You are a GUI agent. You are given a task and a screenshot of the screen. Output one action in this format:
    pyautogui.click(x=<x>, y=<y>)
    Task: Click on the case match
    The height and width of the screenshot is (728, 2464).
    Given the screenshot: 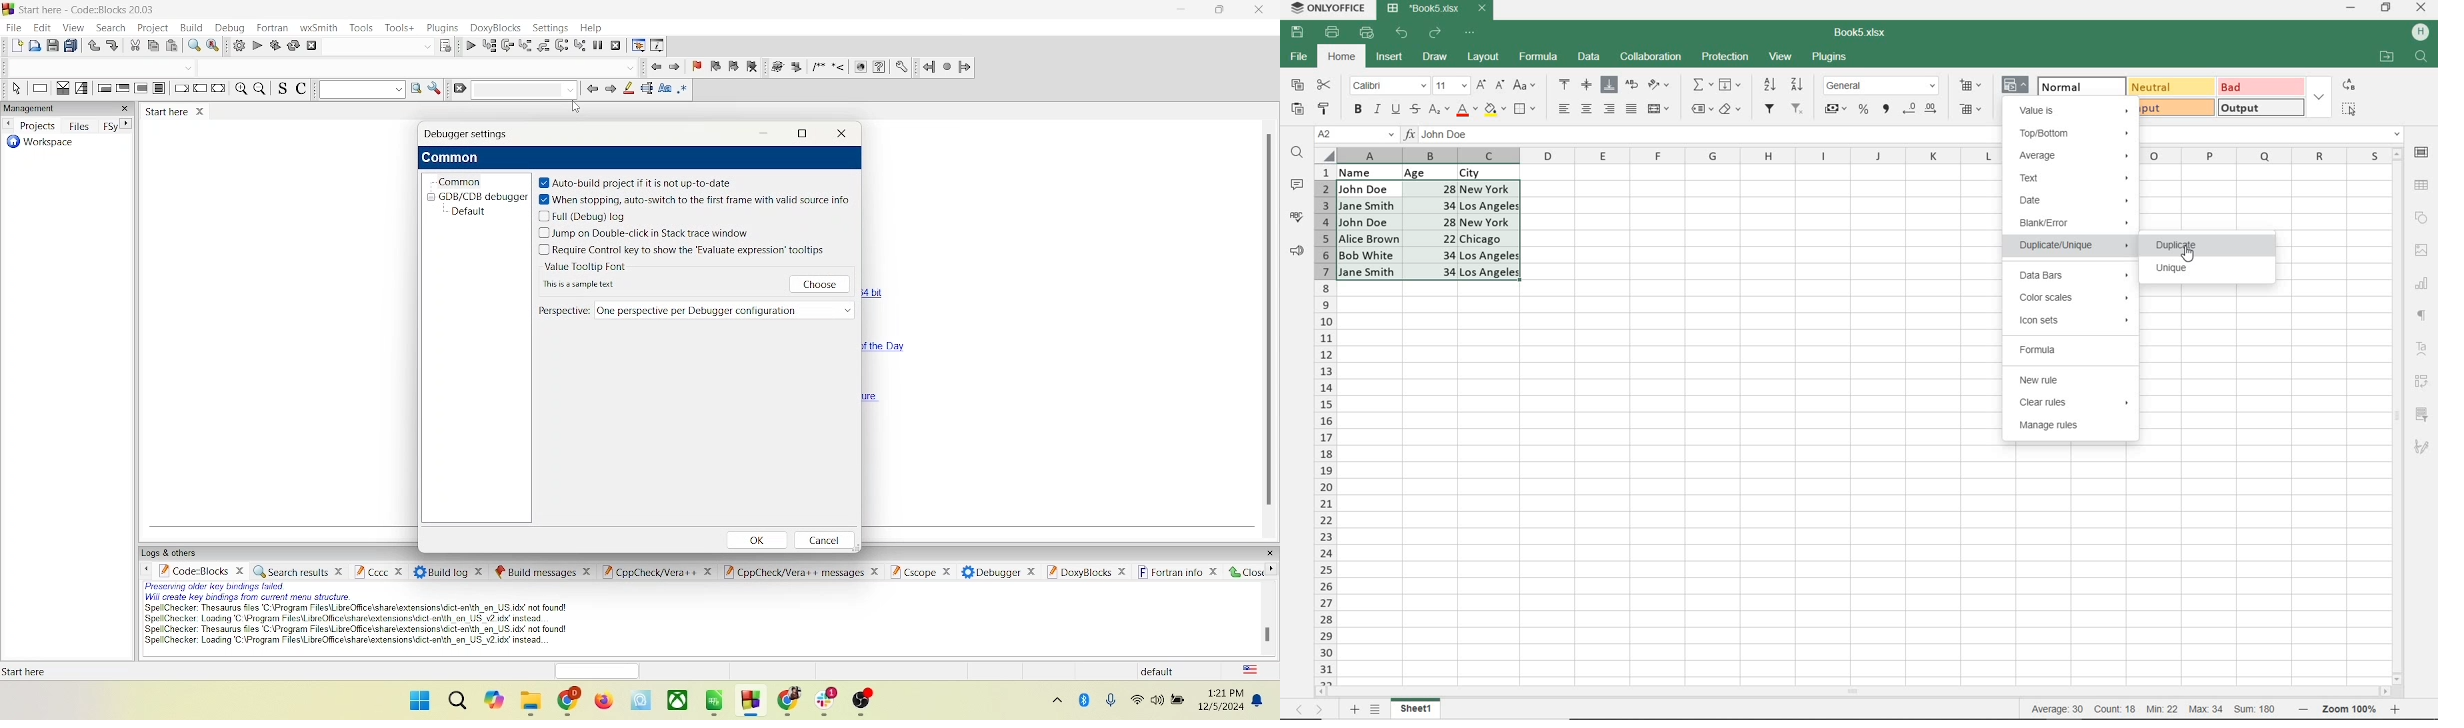 What is the action you would take?
    pyautogui.click(x=666, y=89)
    